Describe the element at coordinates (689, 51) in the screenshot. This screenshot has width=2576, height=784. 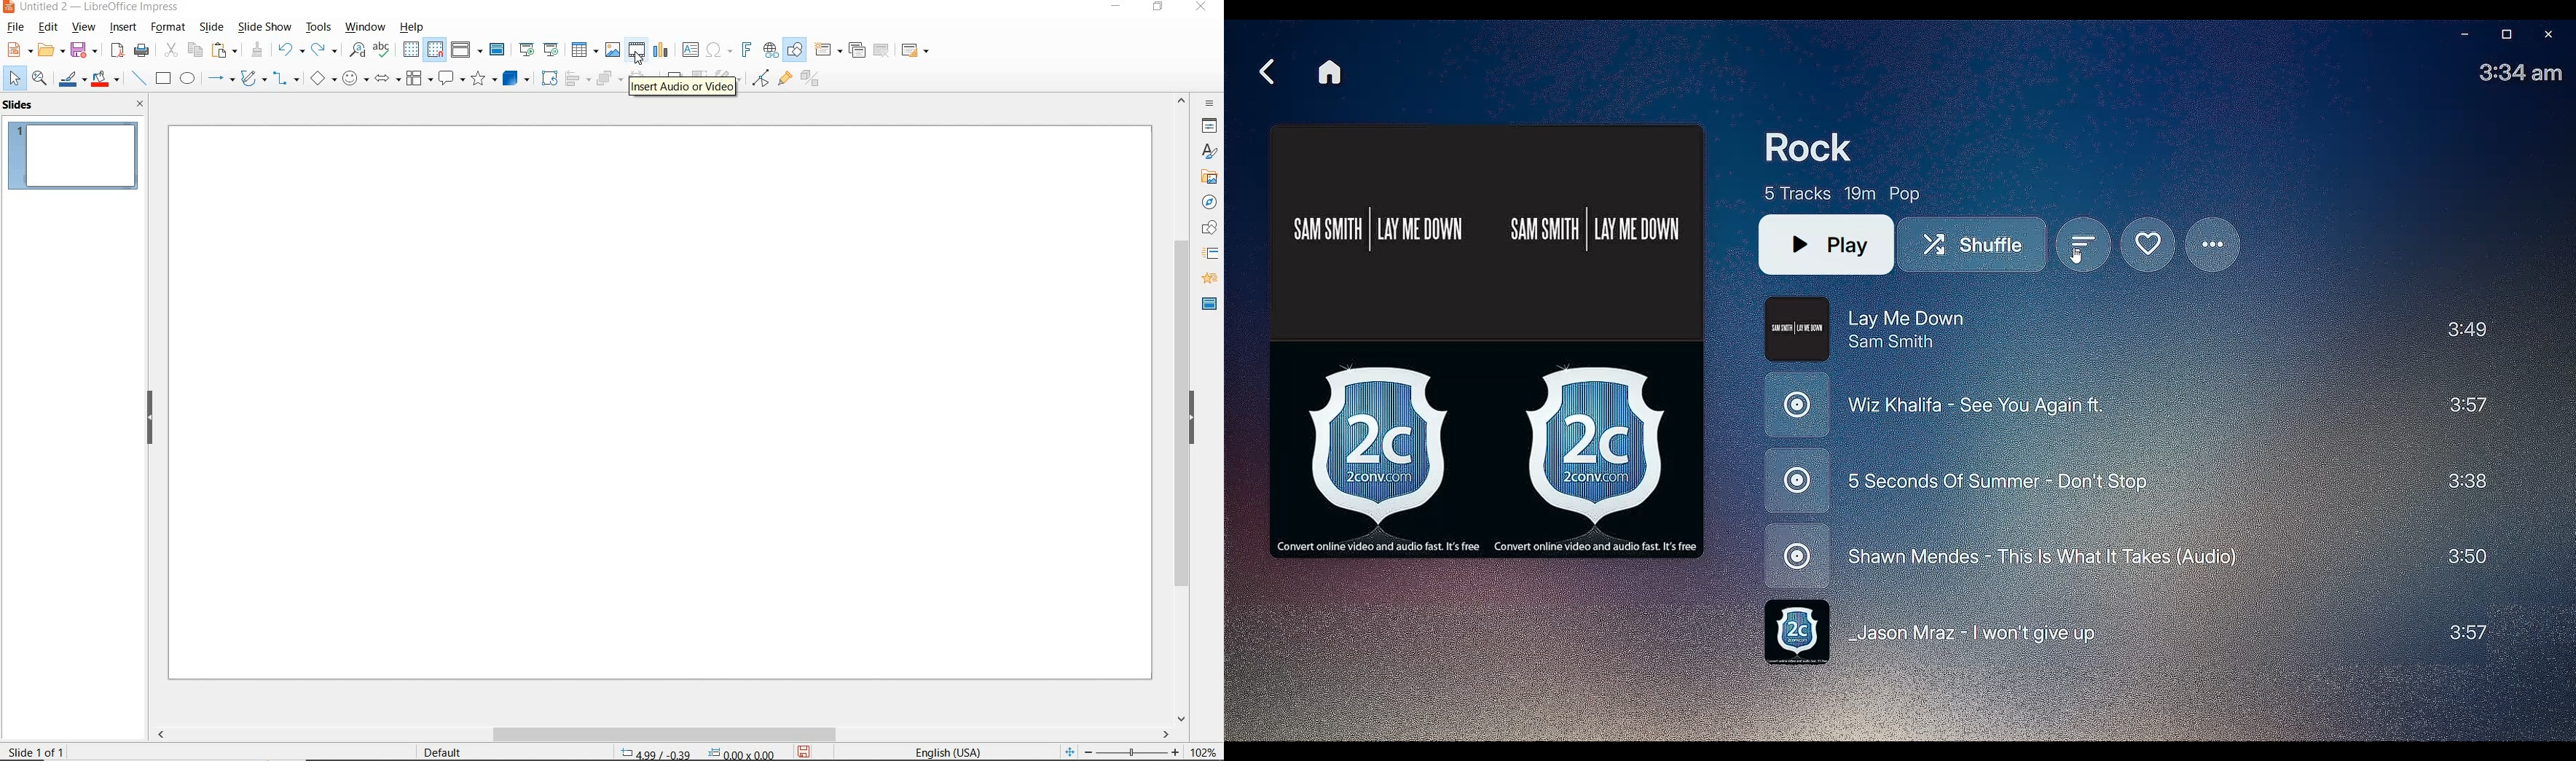
I see `` at that location.